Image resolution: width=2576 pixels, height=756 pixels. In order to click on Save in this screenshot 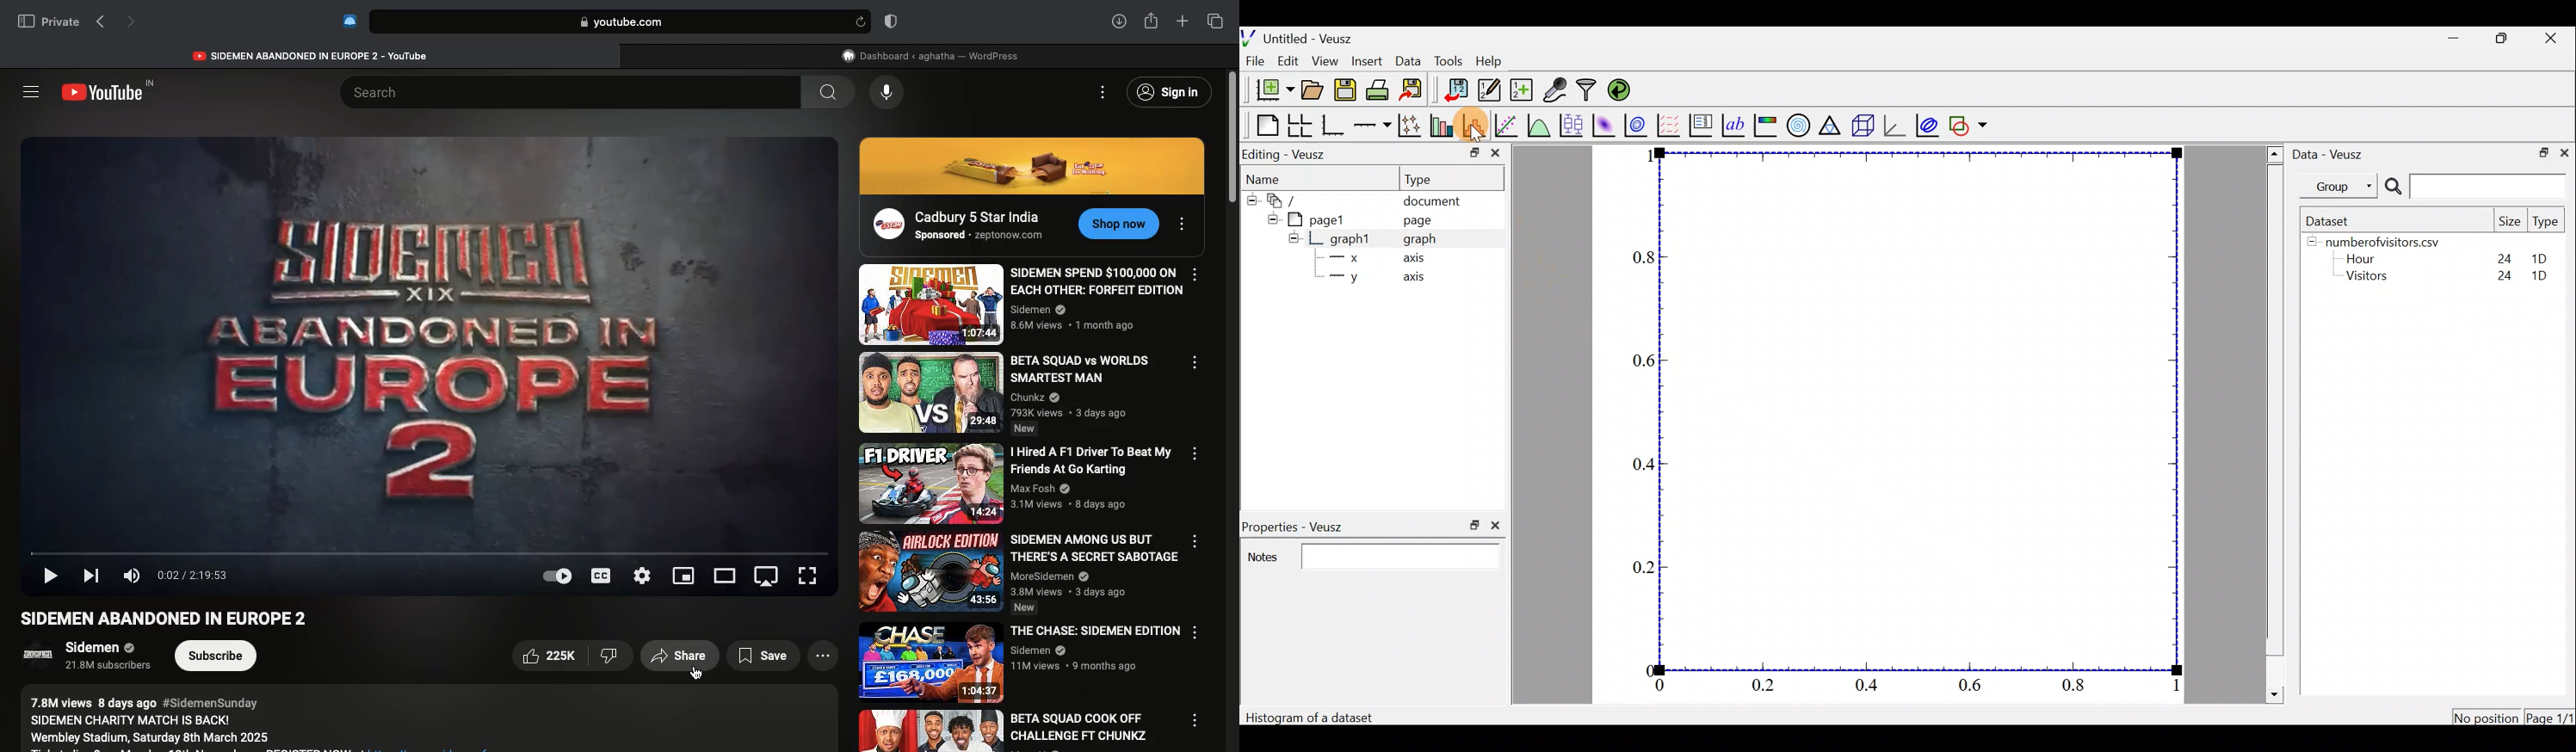, I will do `click(765, 656)`.